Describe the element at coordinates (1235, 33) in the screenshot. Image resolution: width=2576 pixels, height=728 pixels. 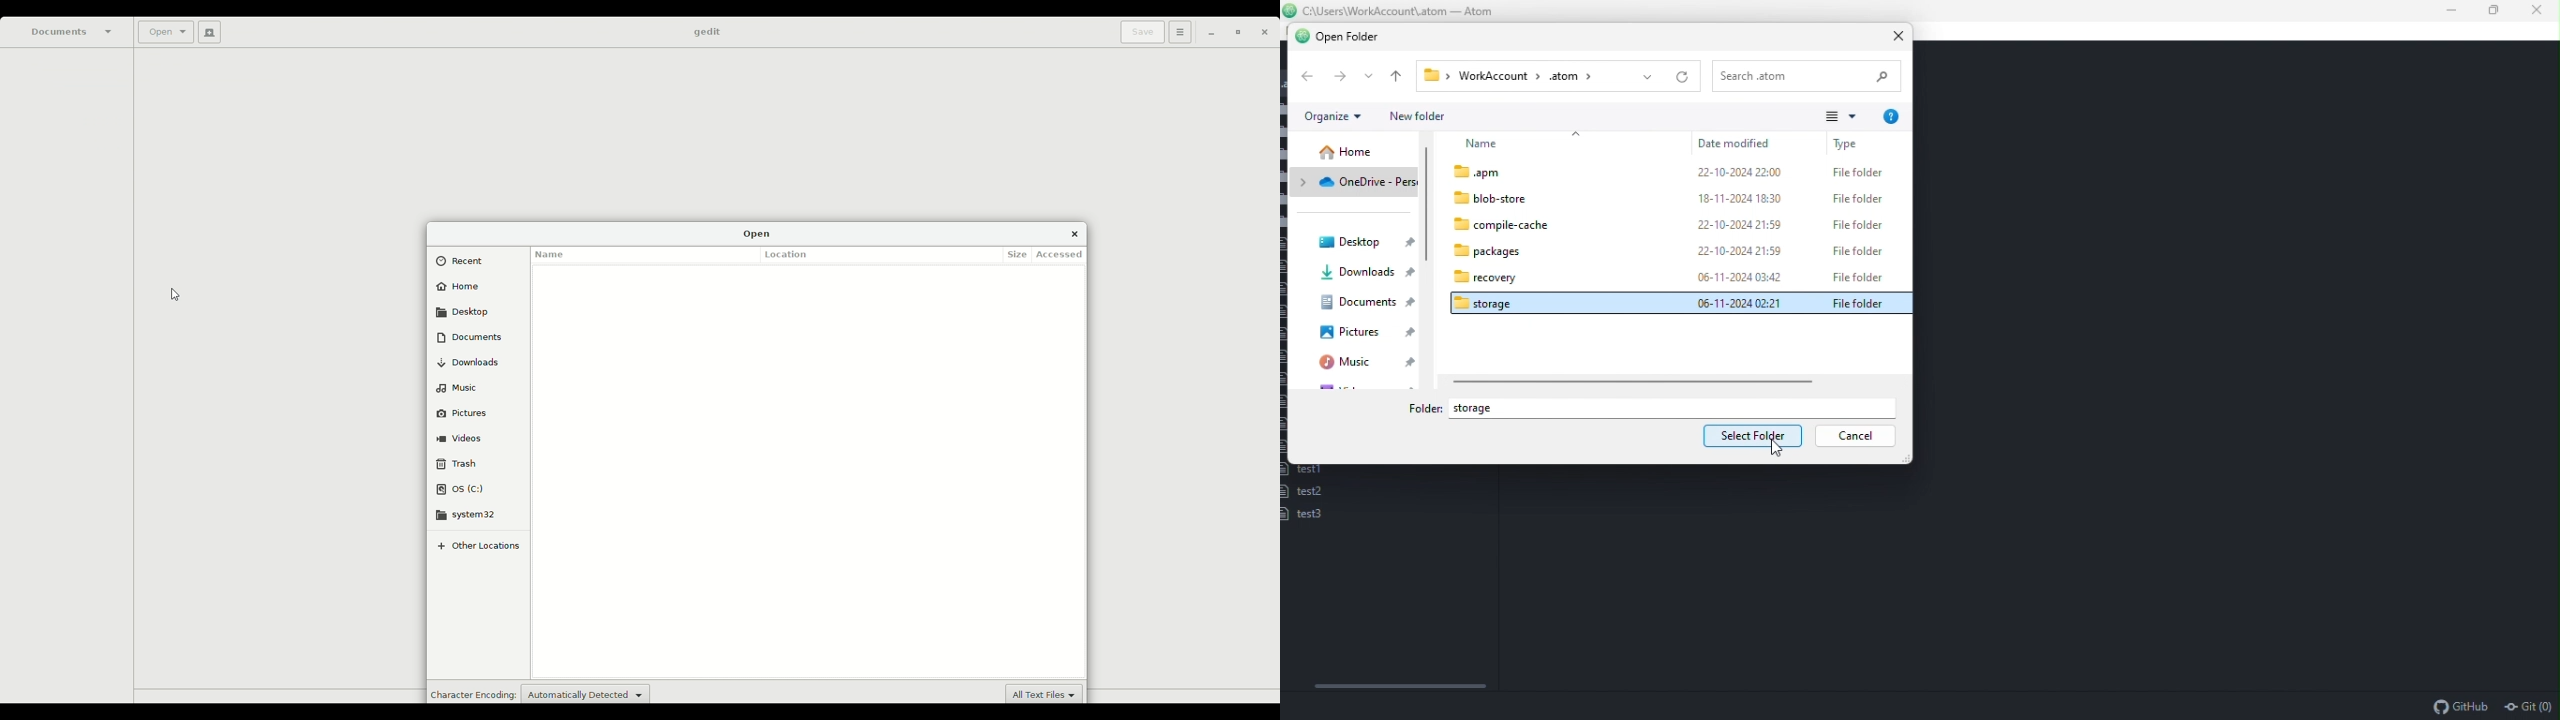
I see `Restore` at that location.